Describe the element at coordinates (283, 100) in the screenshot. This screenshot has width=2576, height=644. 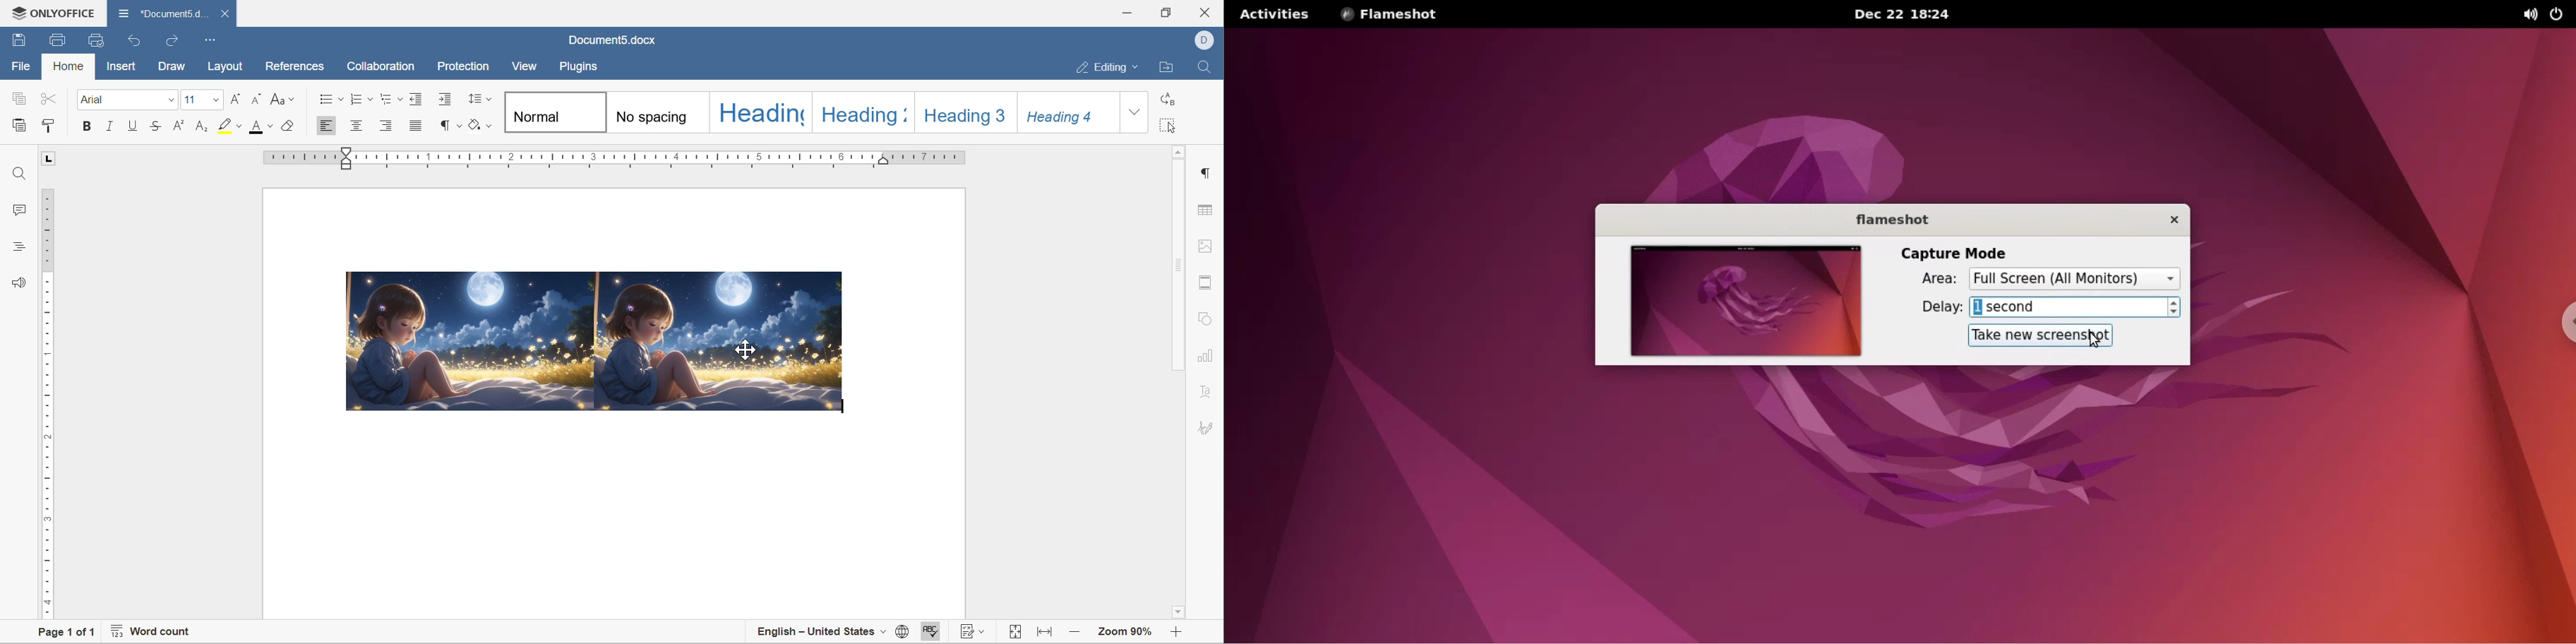
I see `Change case` at that location.